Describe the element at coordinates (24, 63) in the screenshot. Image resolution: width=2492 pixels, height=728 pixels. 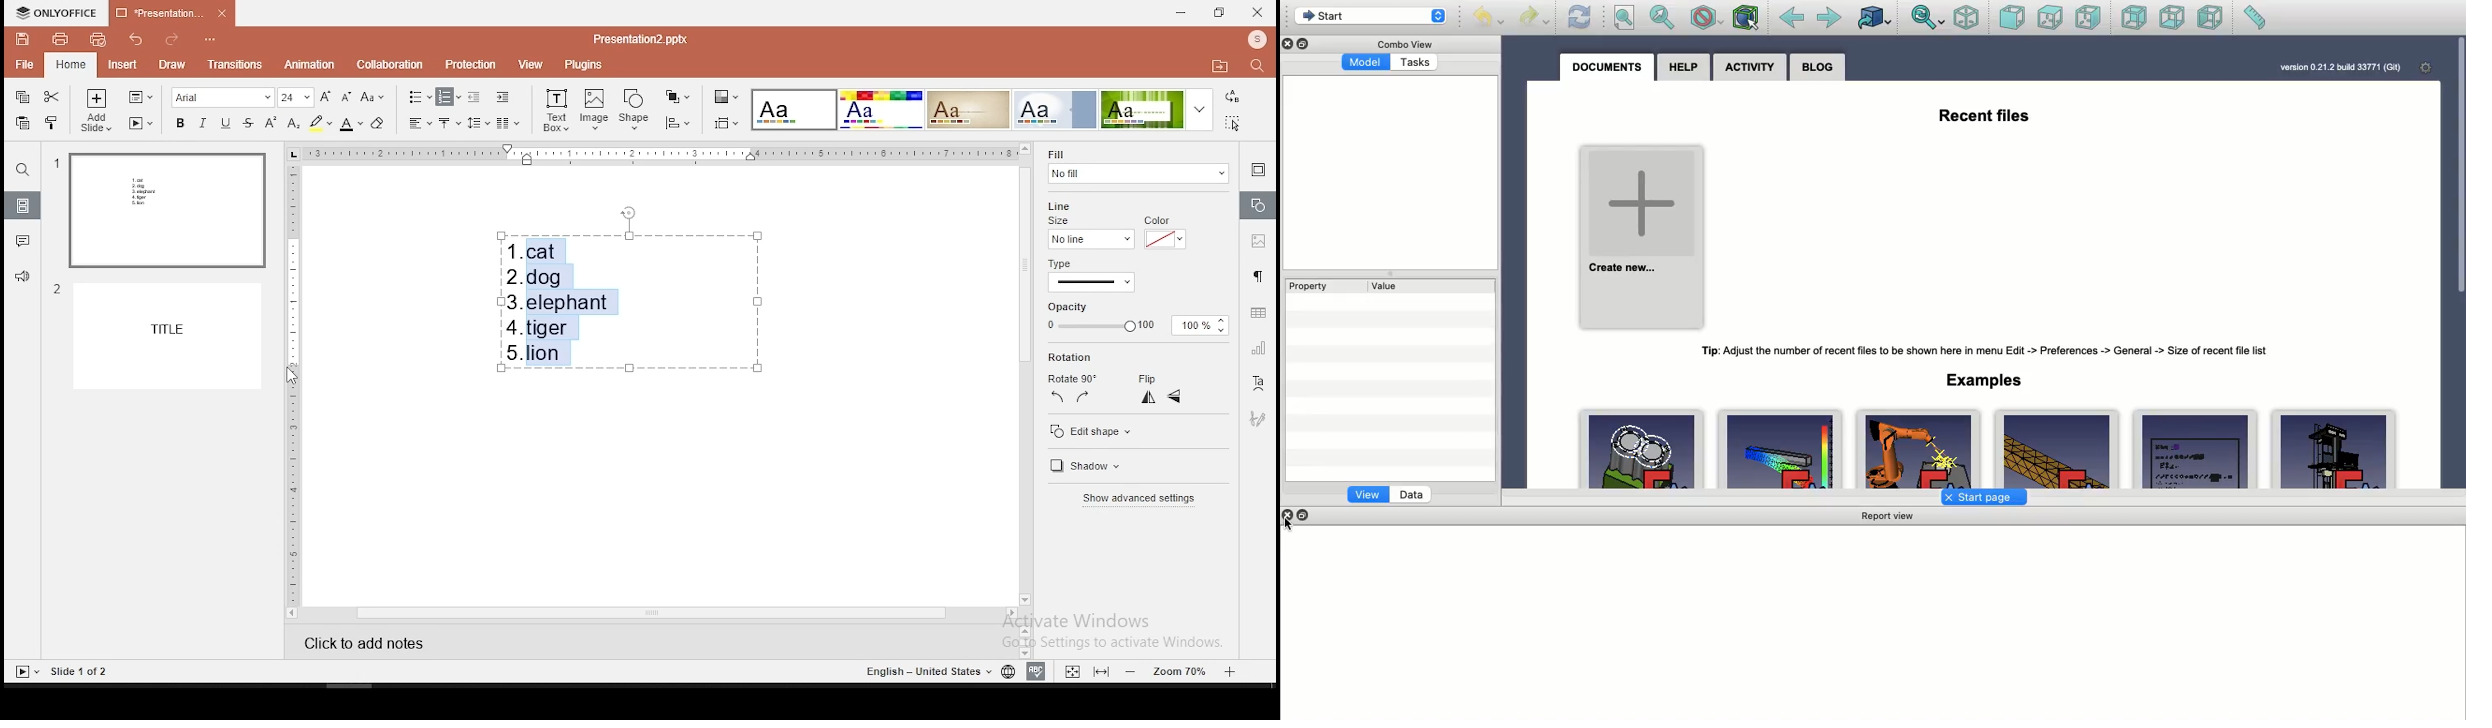
I see `file` at that location.